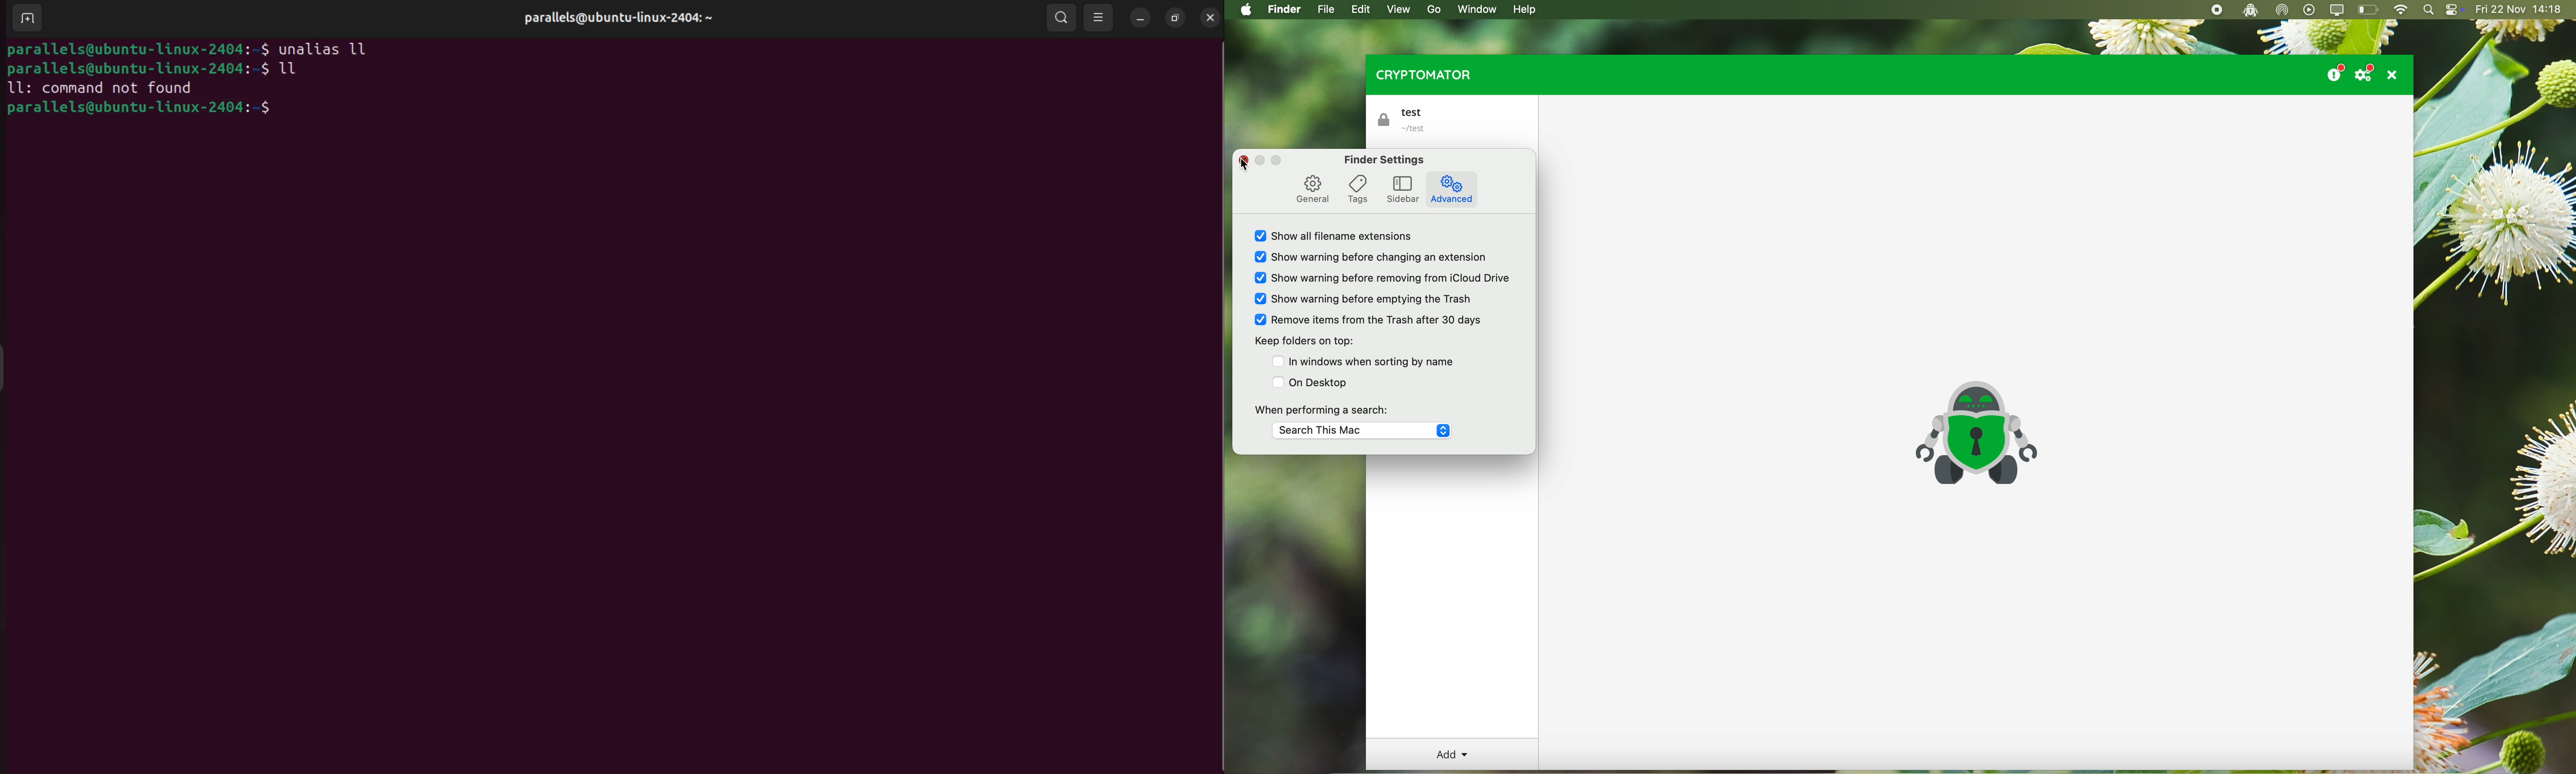 The image size is (2576, 784). What do you see at coordinates (1432, 9) in the screenshot?
I see `go` at bounding box center [1432, 9].